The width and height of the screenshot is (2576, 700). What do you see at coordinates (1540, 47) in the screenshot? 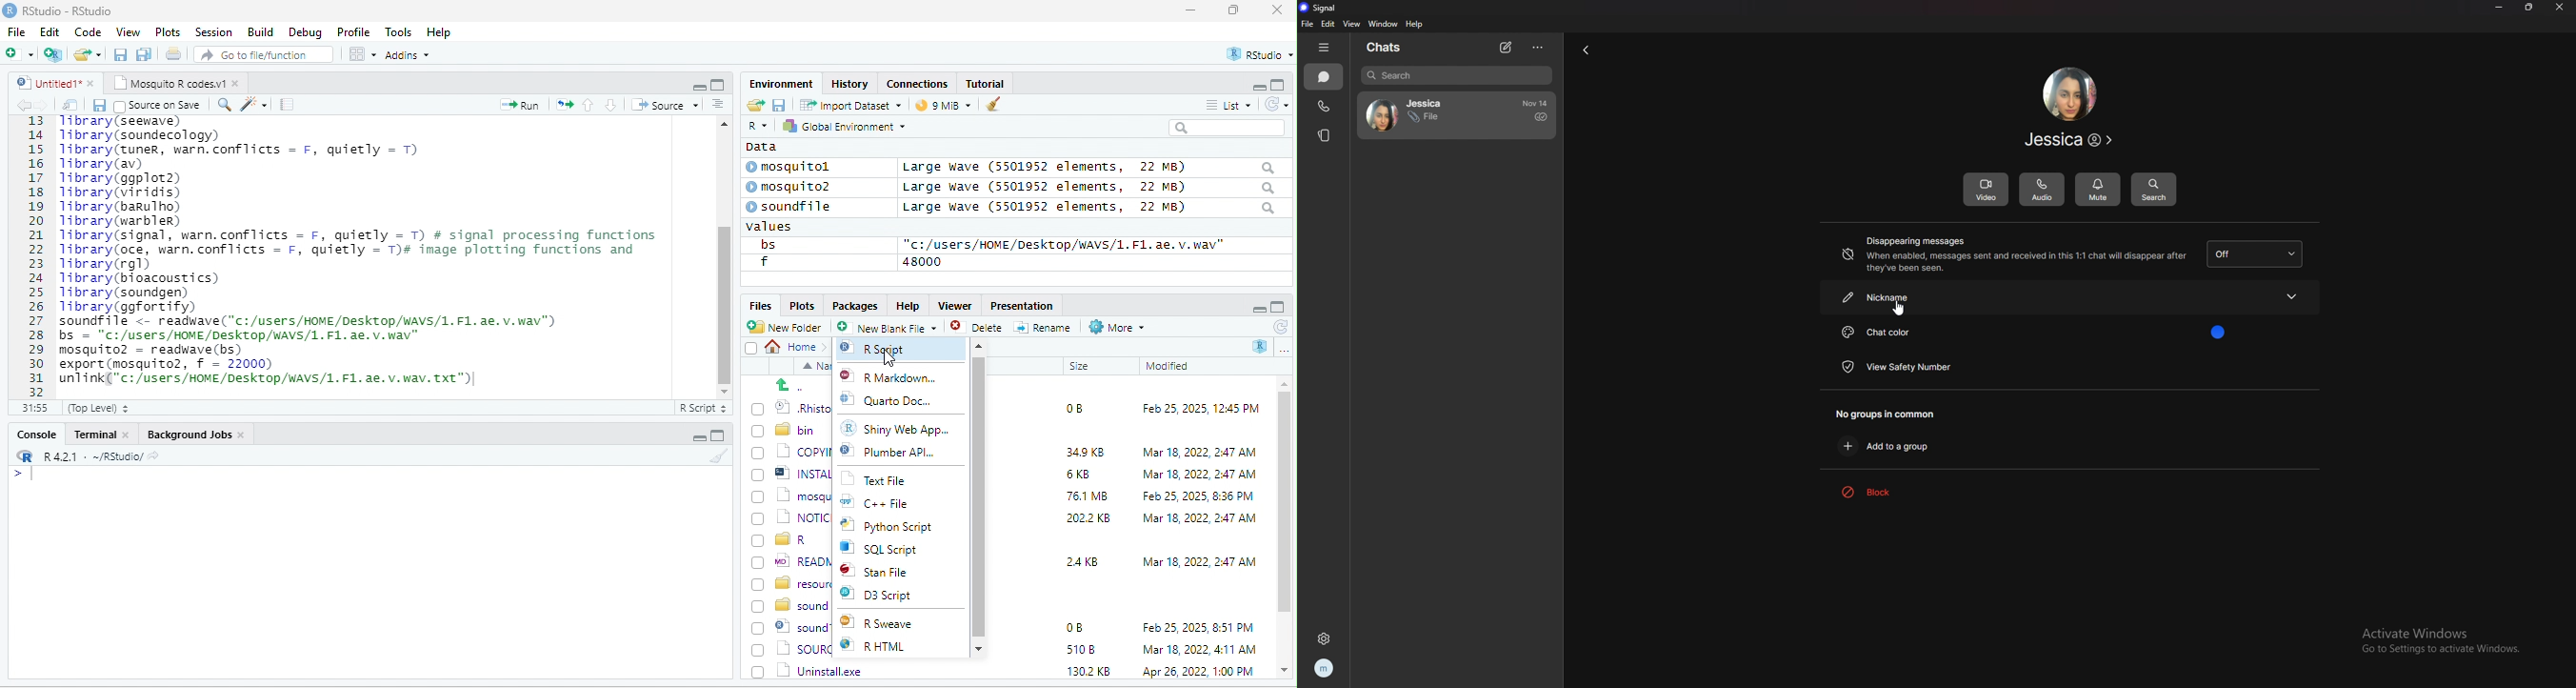
I see `options` at bounding box center [1540, 47].